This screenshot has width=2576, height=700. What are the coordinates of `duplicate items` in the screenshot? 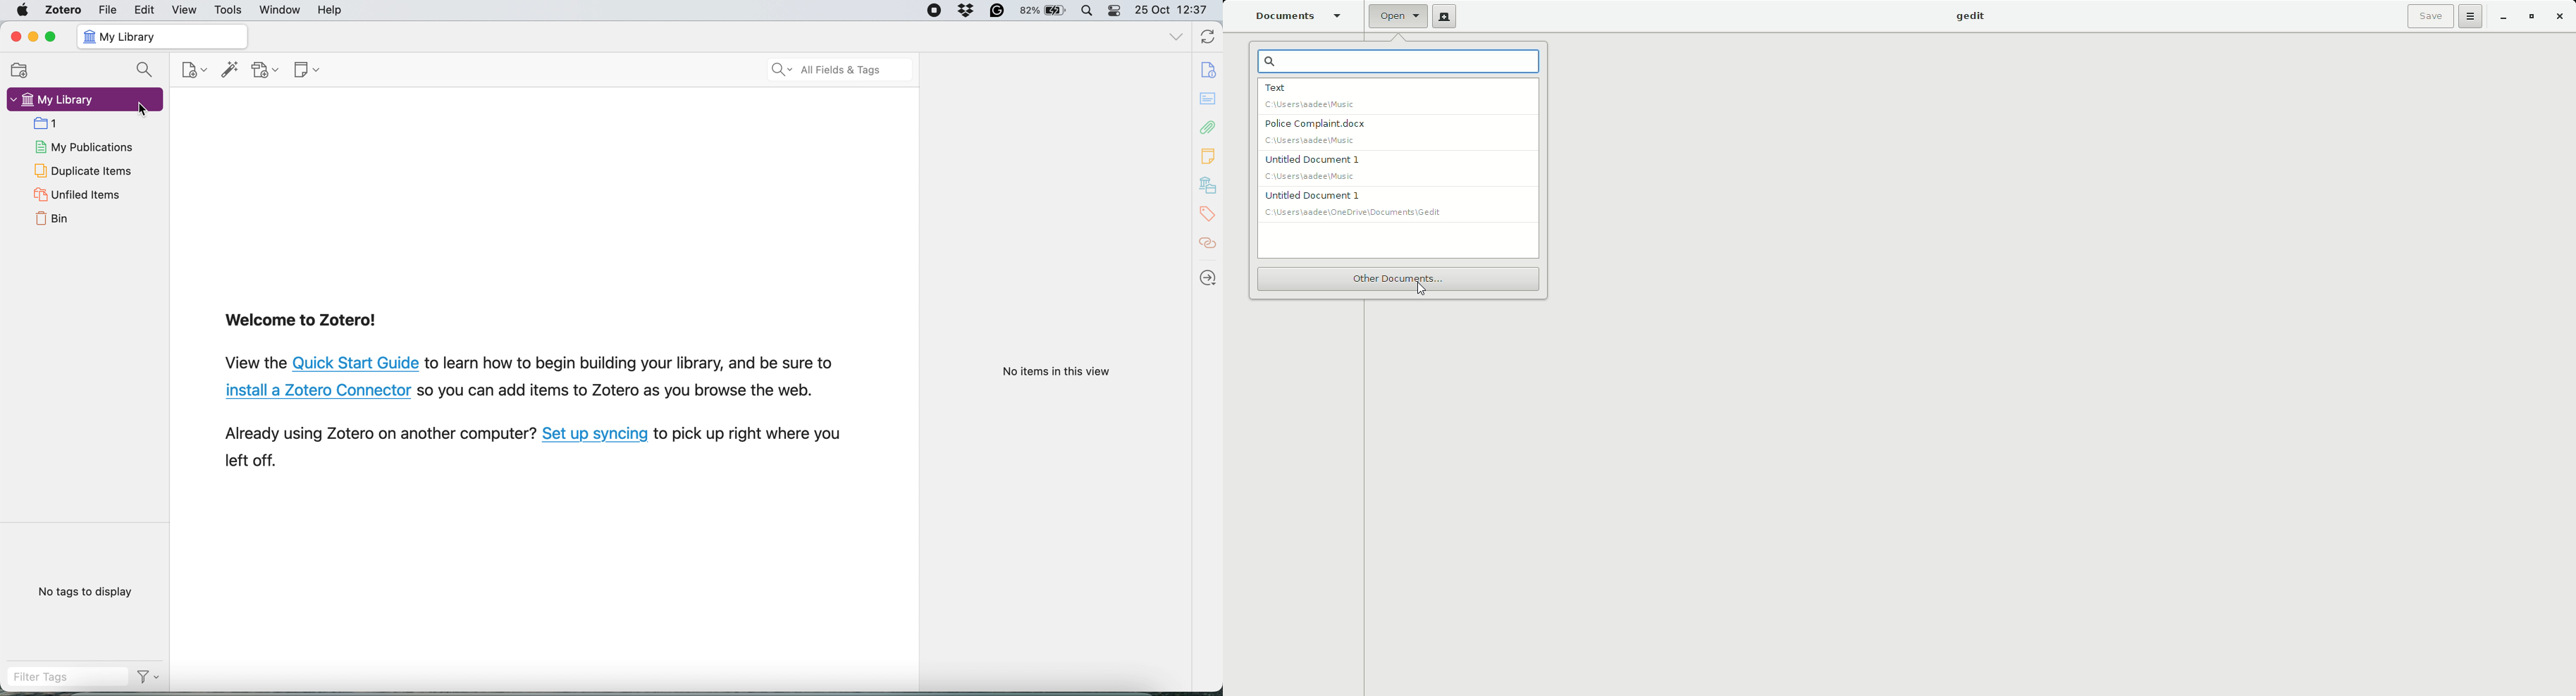 It's located at (84, 171).